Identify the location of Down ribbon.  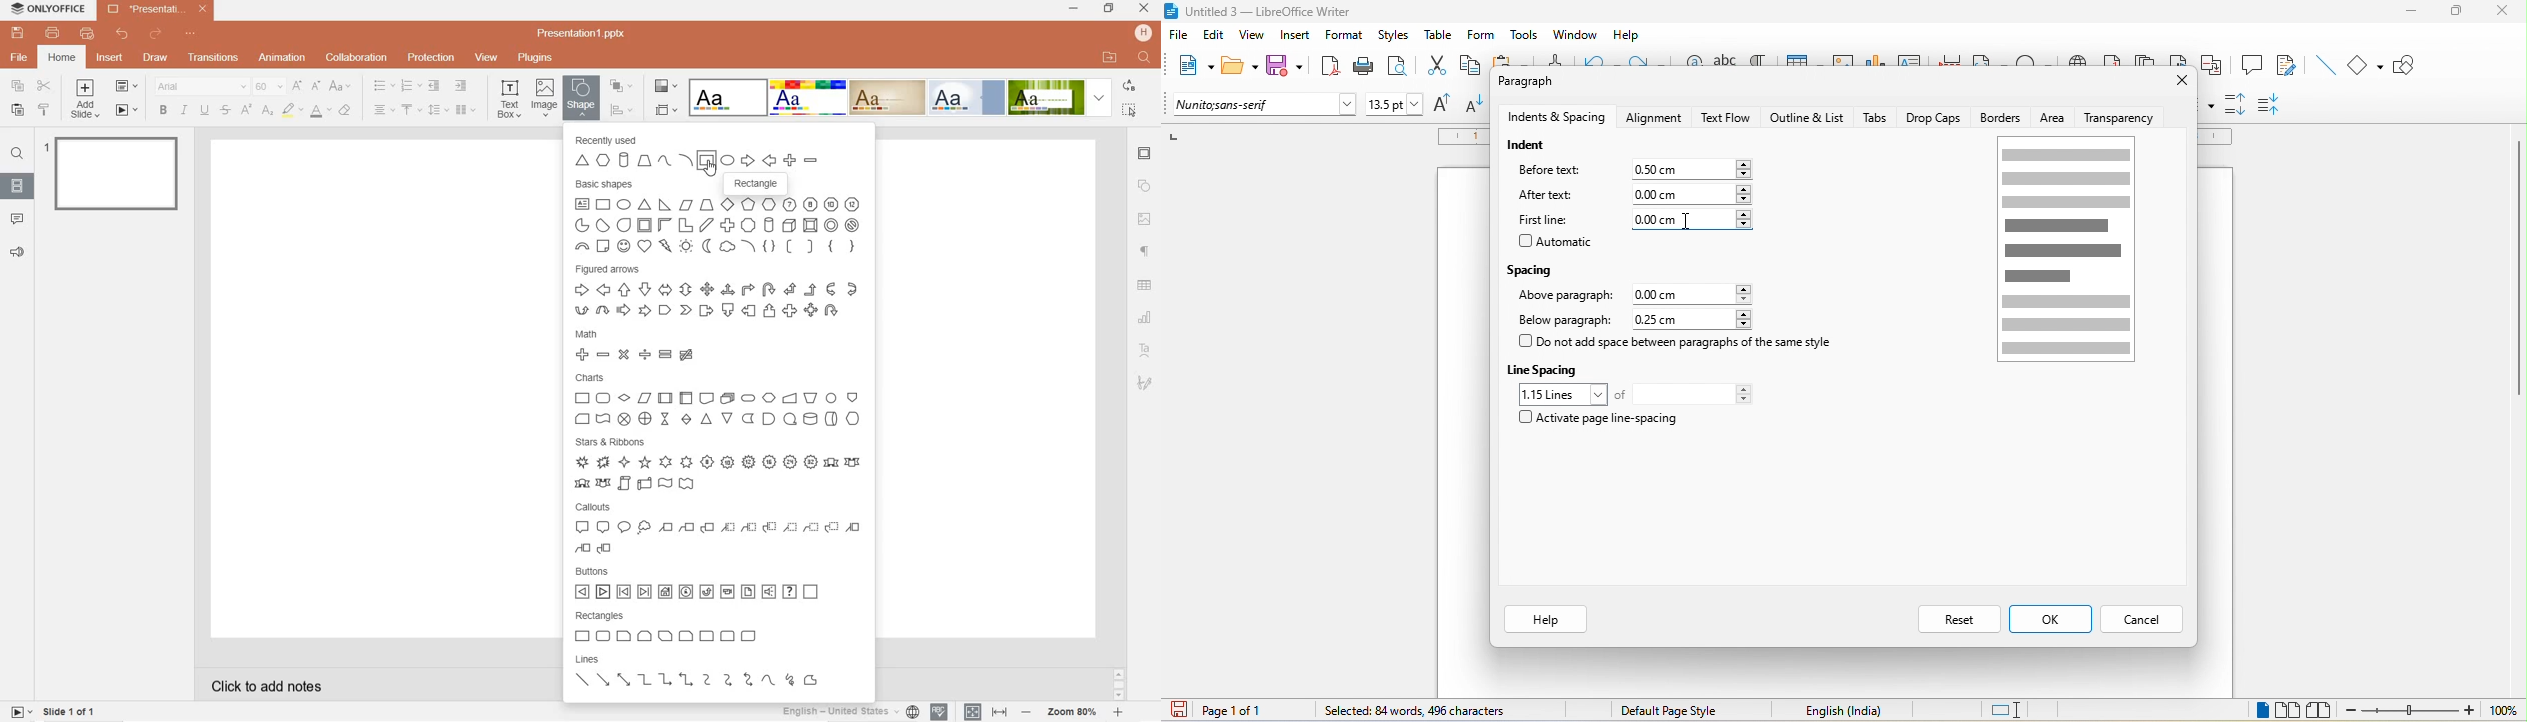
(853, 463).